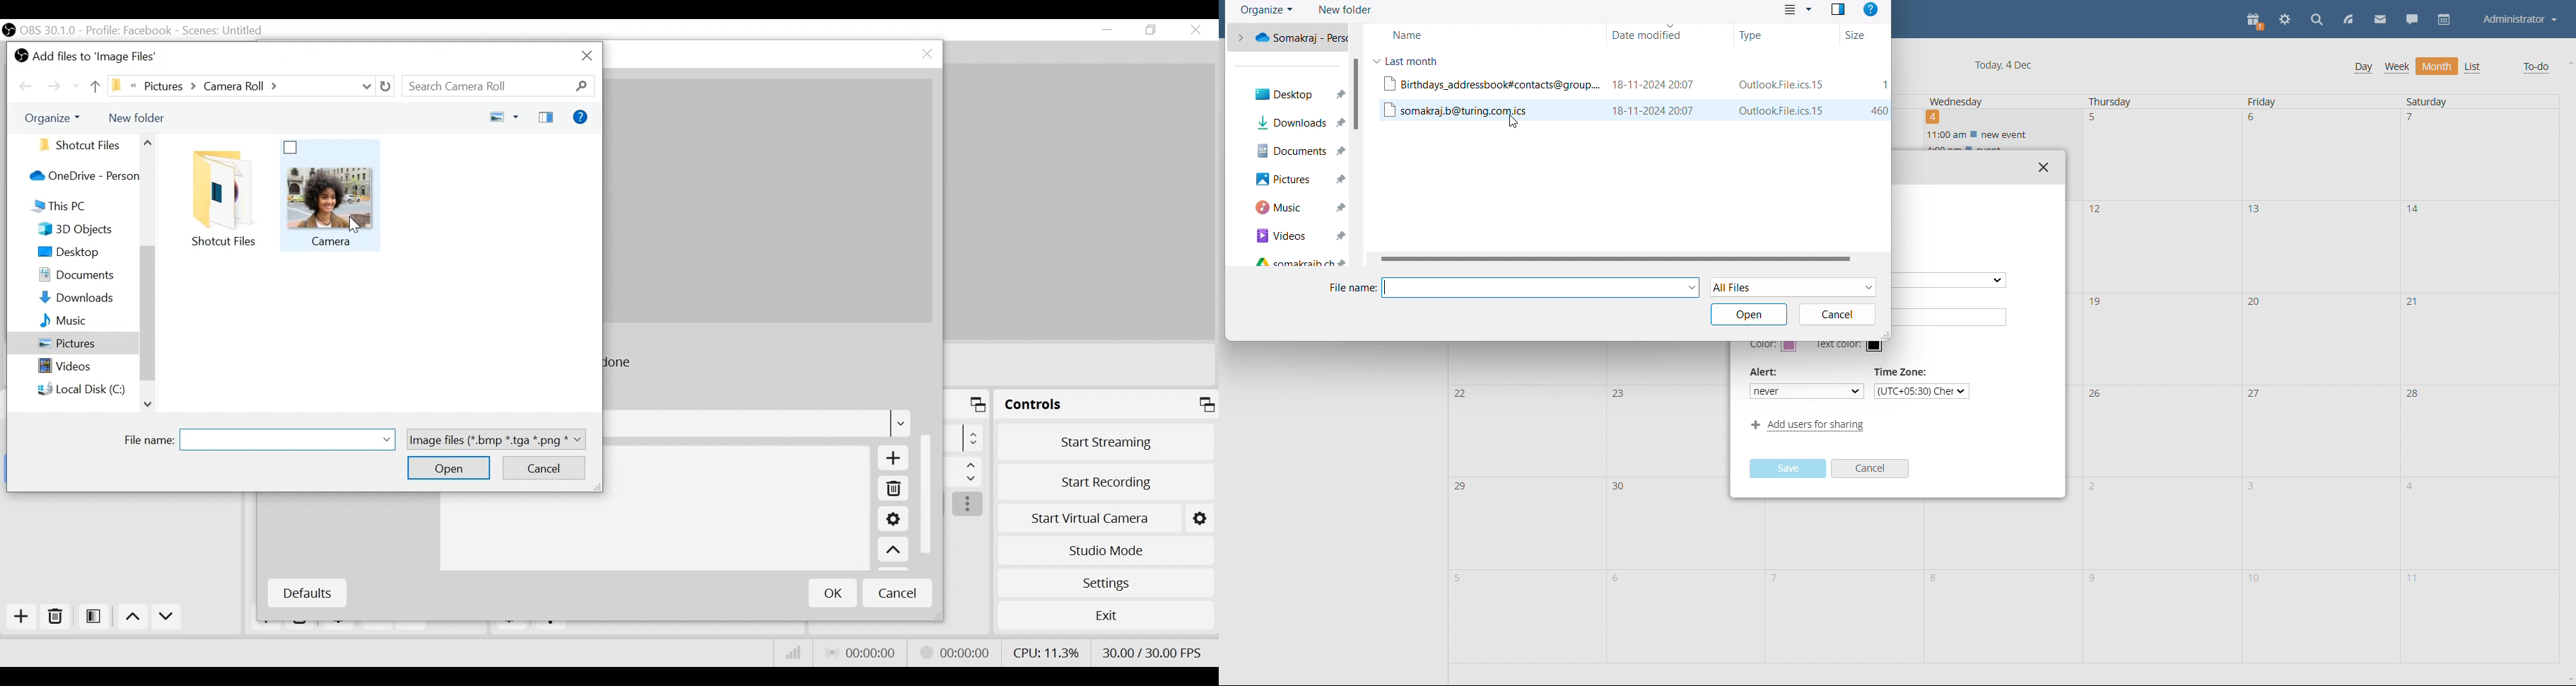 This screenshot has height=700, width=2576. Describe the element at coordinates (262, 438) in the screenshot. I see `File name` at that location.